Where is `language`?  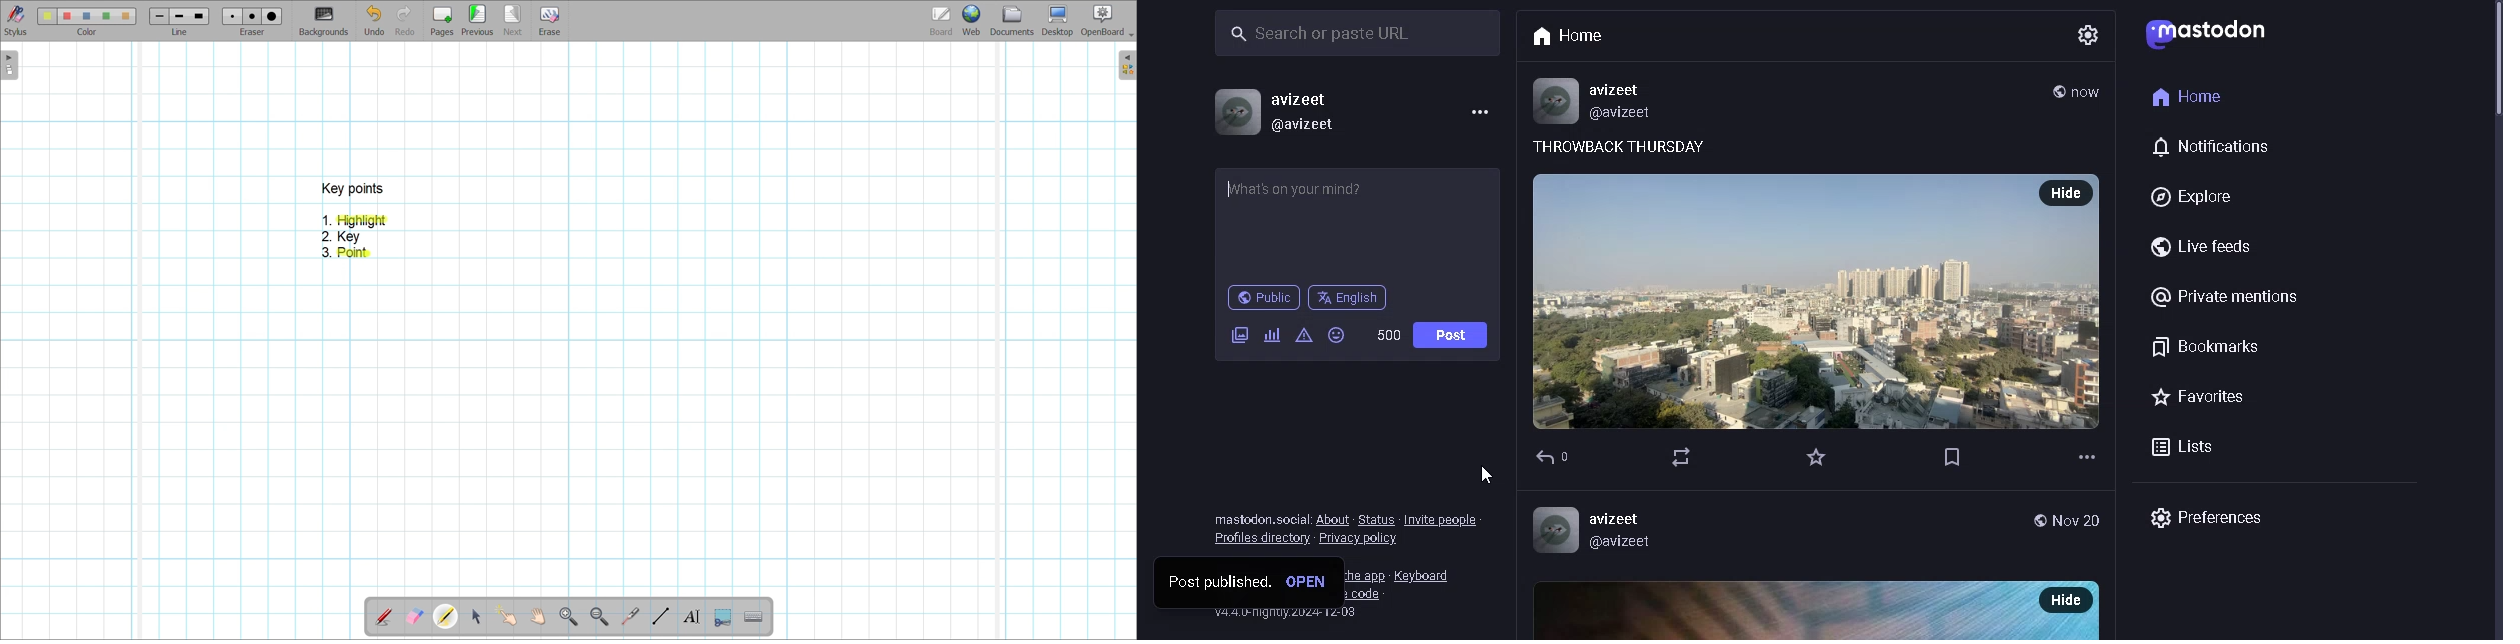 language is located at coordinates (1349, 297).